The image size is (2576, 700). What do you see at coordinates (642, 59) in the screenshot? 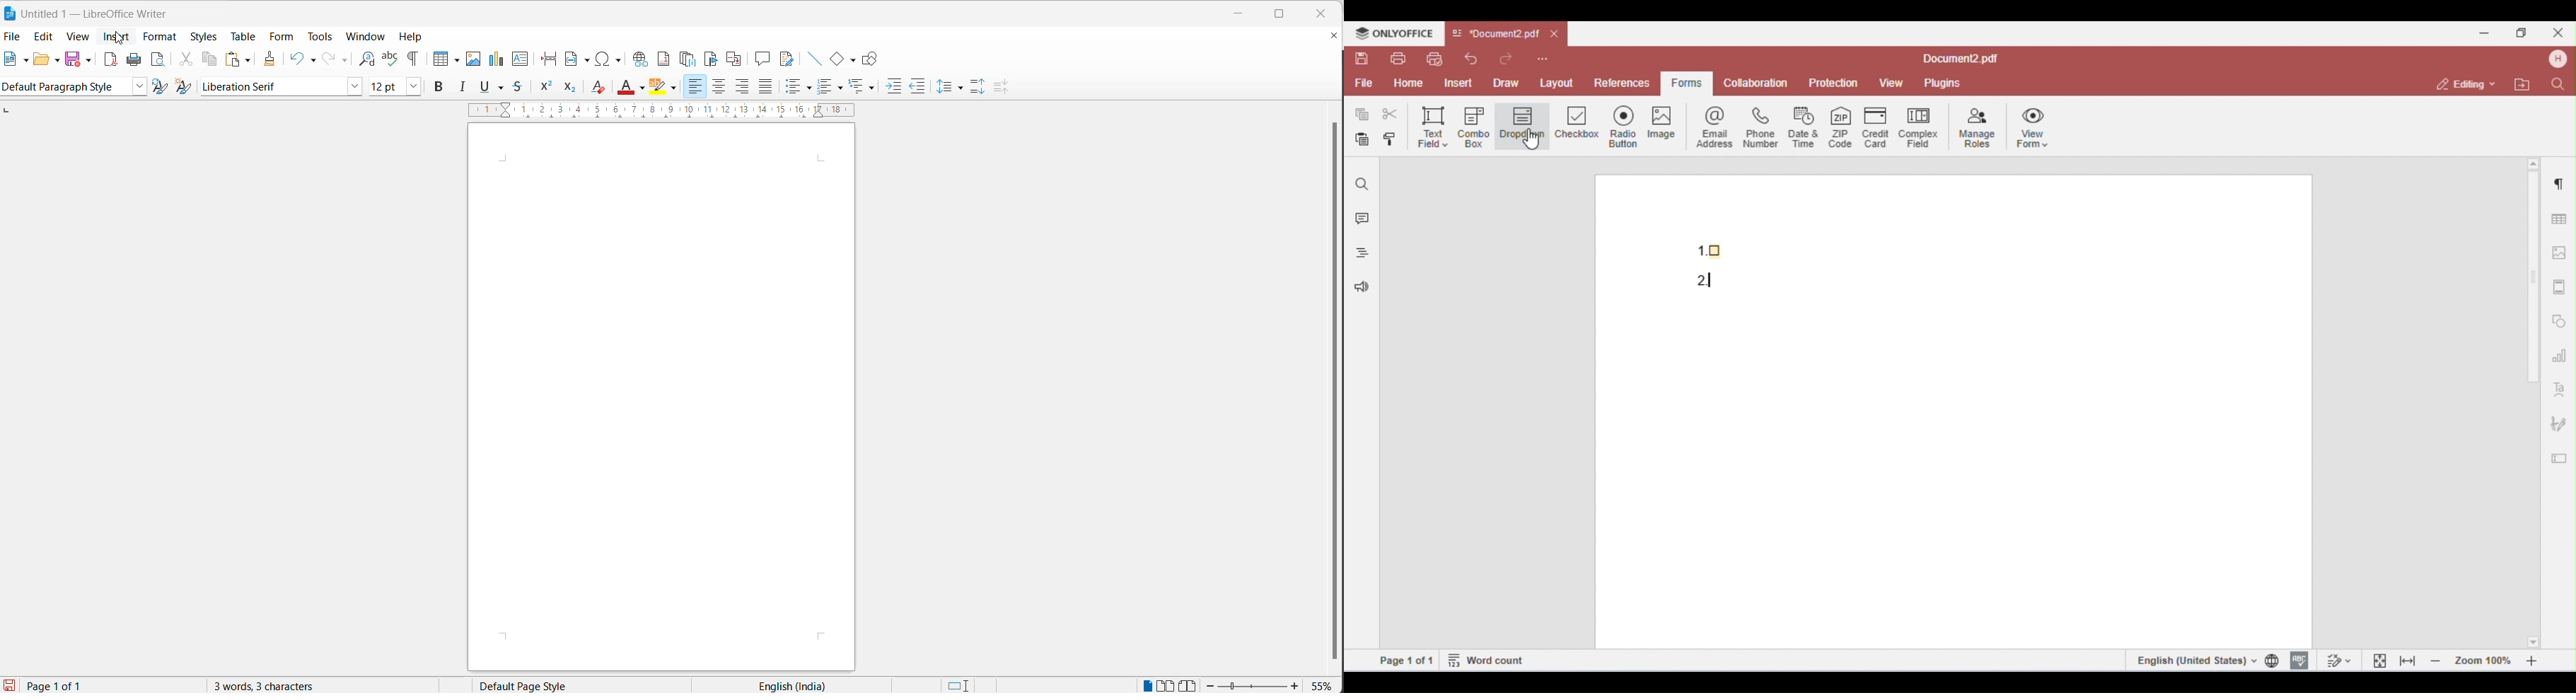
I see `insert hyperlinks` at bounding box center [642, 59].